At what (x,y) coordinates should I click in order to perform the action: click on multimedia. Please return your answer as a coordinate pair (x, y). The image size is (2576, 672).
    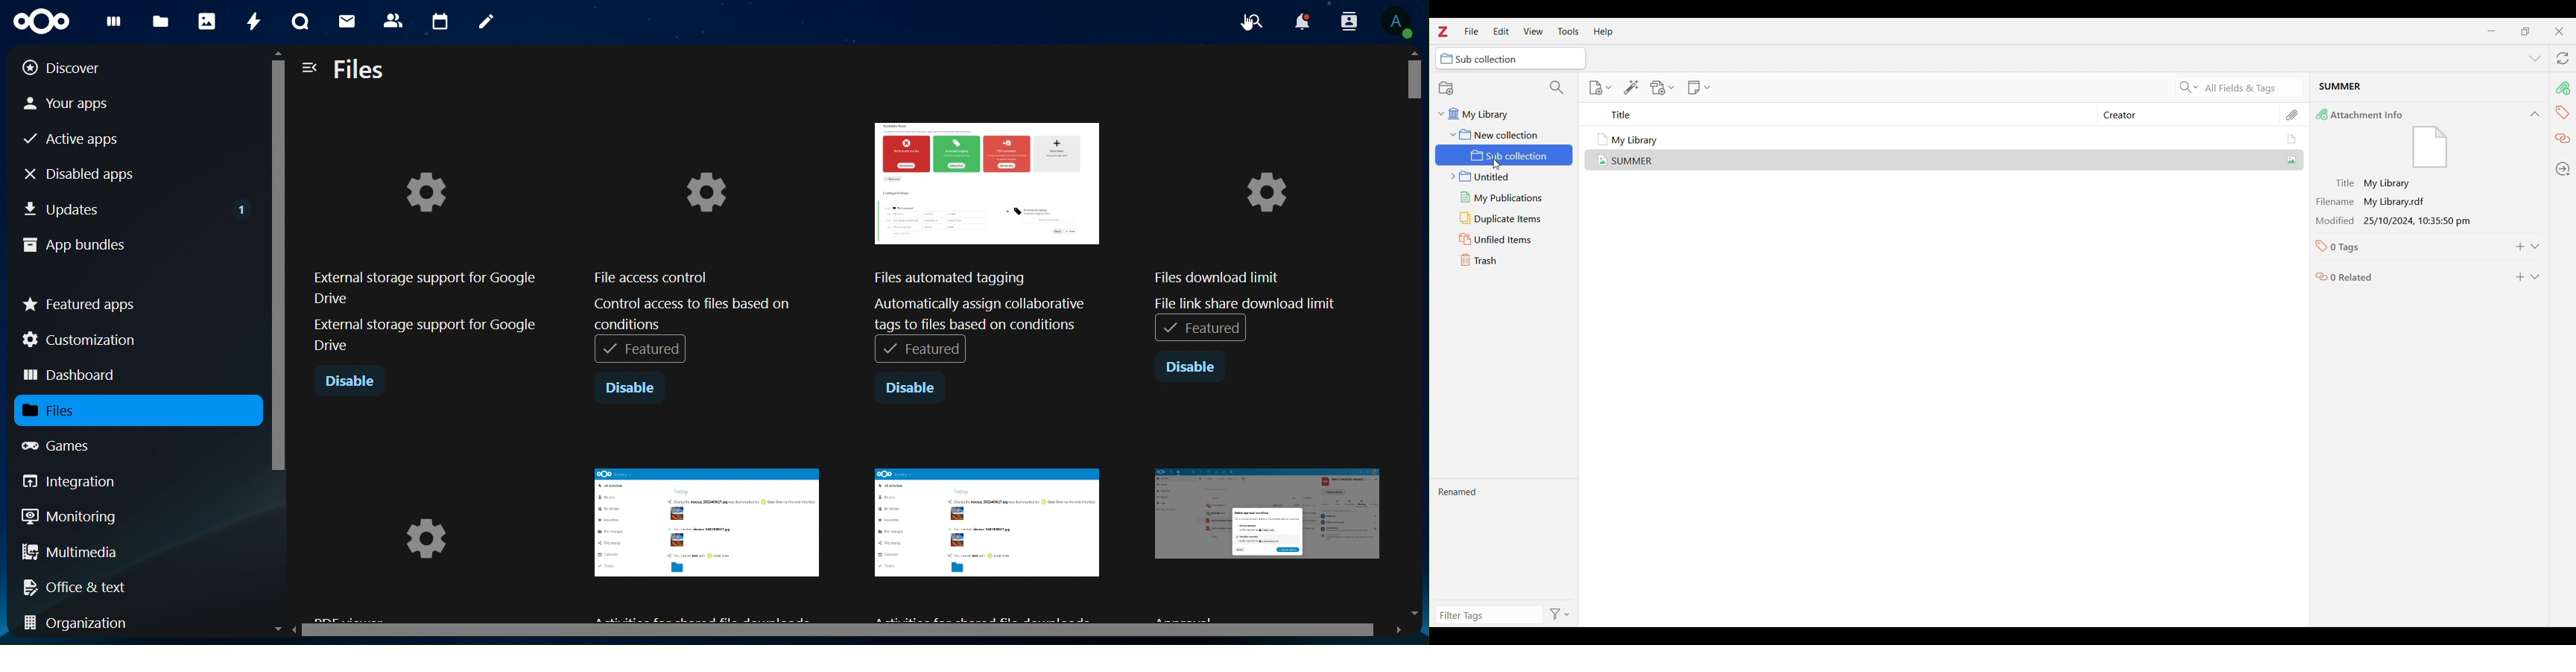
    Looking at the image, I should click on (71, 554).